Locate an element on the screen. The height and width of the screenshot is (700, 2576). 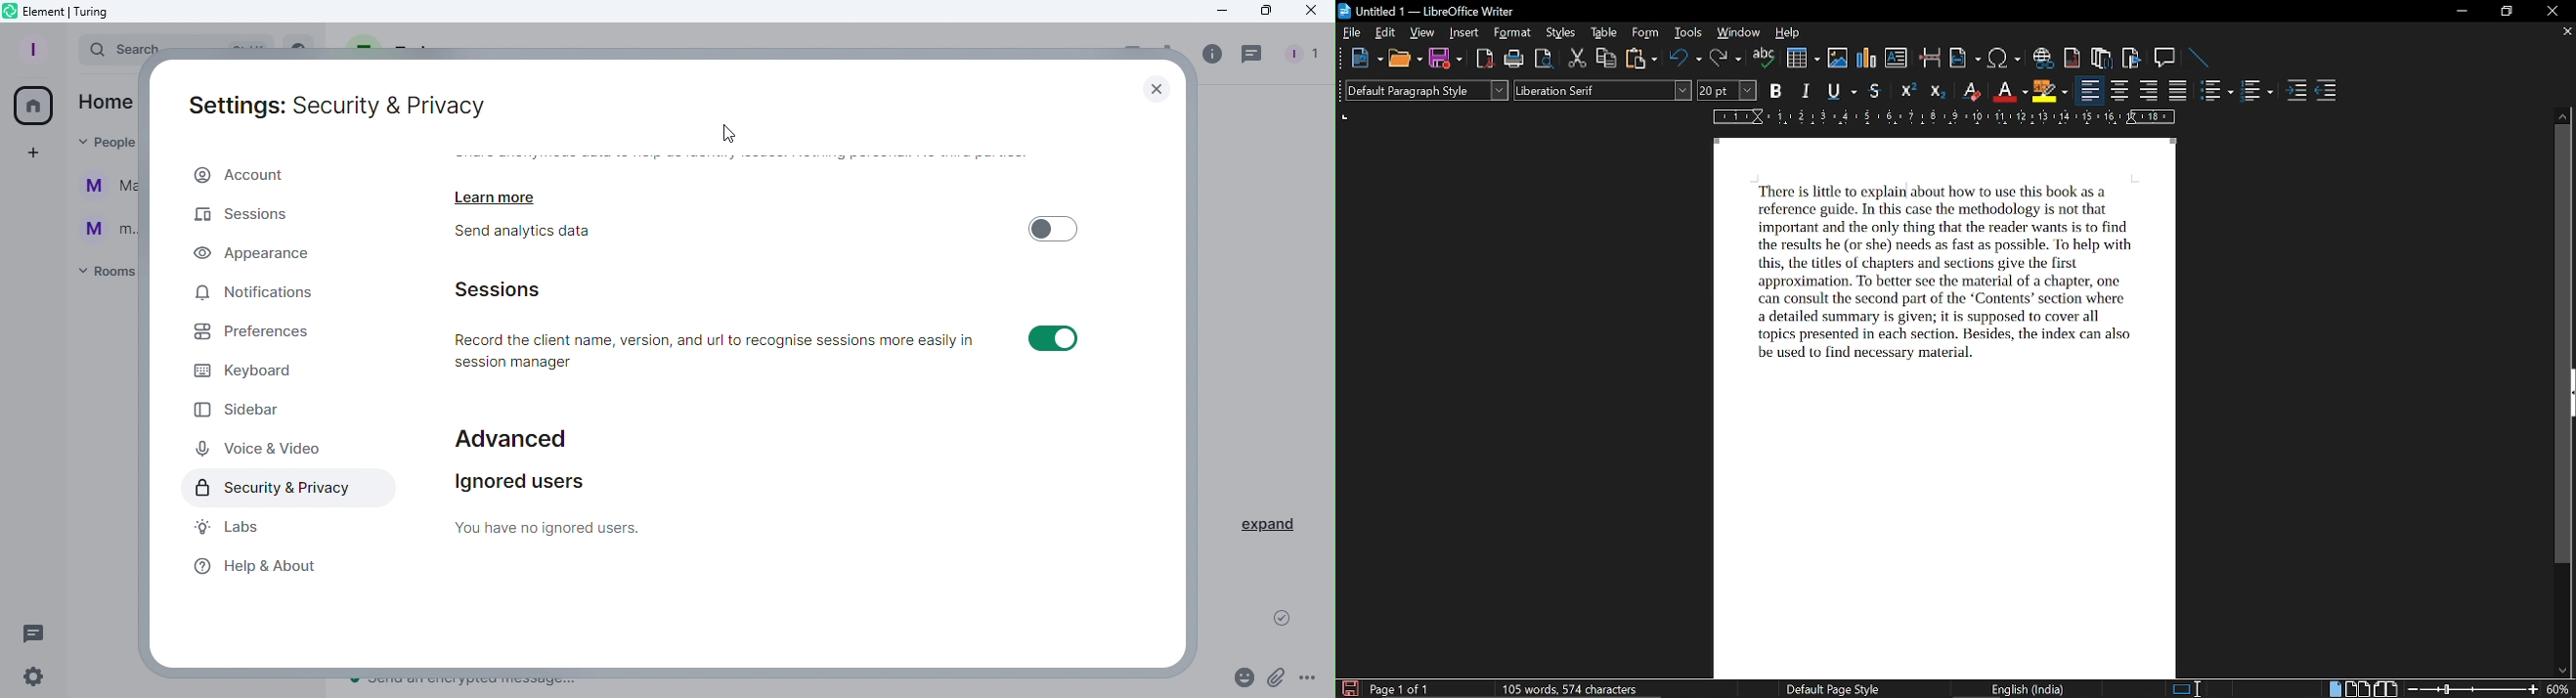
styles is located at coordinates (1561, 34).